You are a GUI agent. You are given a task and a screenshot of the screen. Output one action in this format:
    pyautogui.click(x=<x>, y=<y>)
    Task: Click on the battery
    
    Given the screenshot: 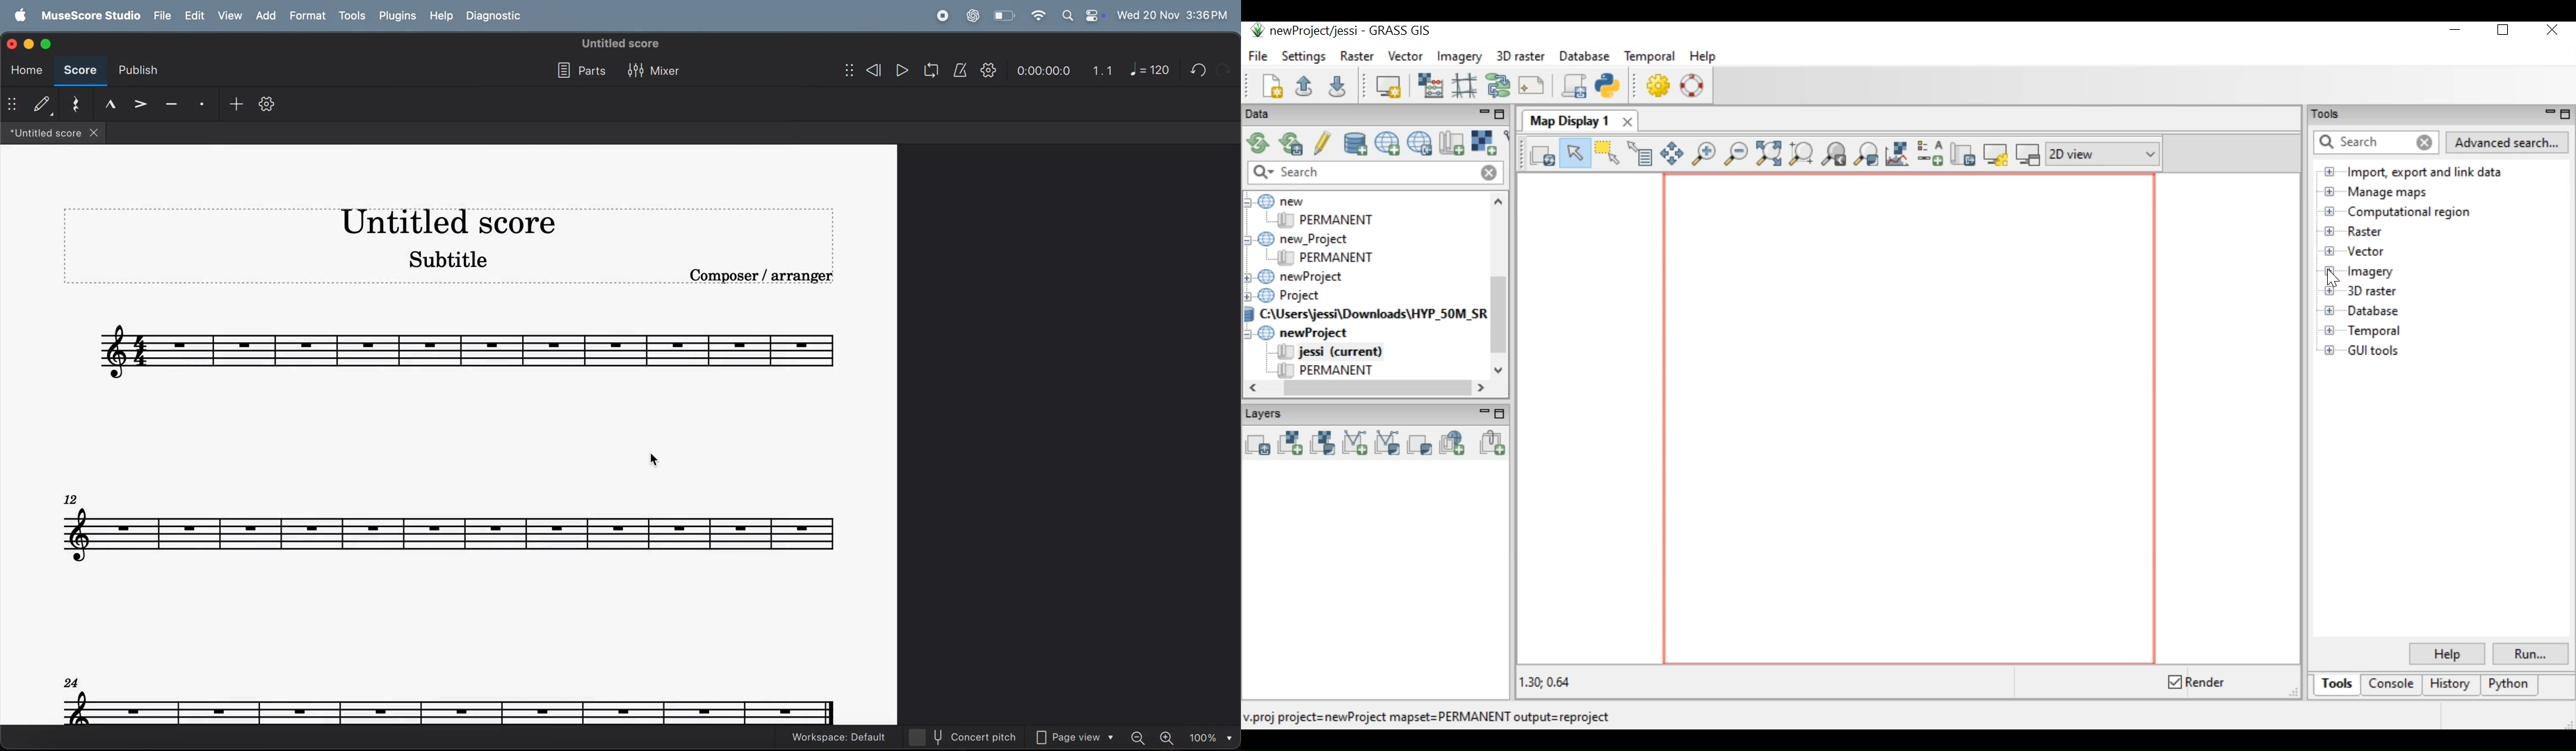 What is the action you would take?
    pyautogui.click(x=1003, y=16)
    